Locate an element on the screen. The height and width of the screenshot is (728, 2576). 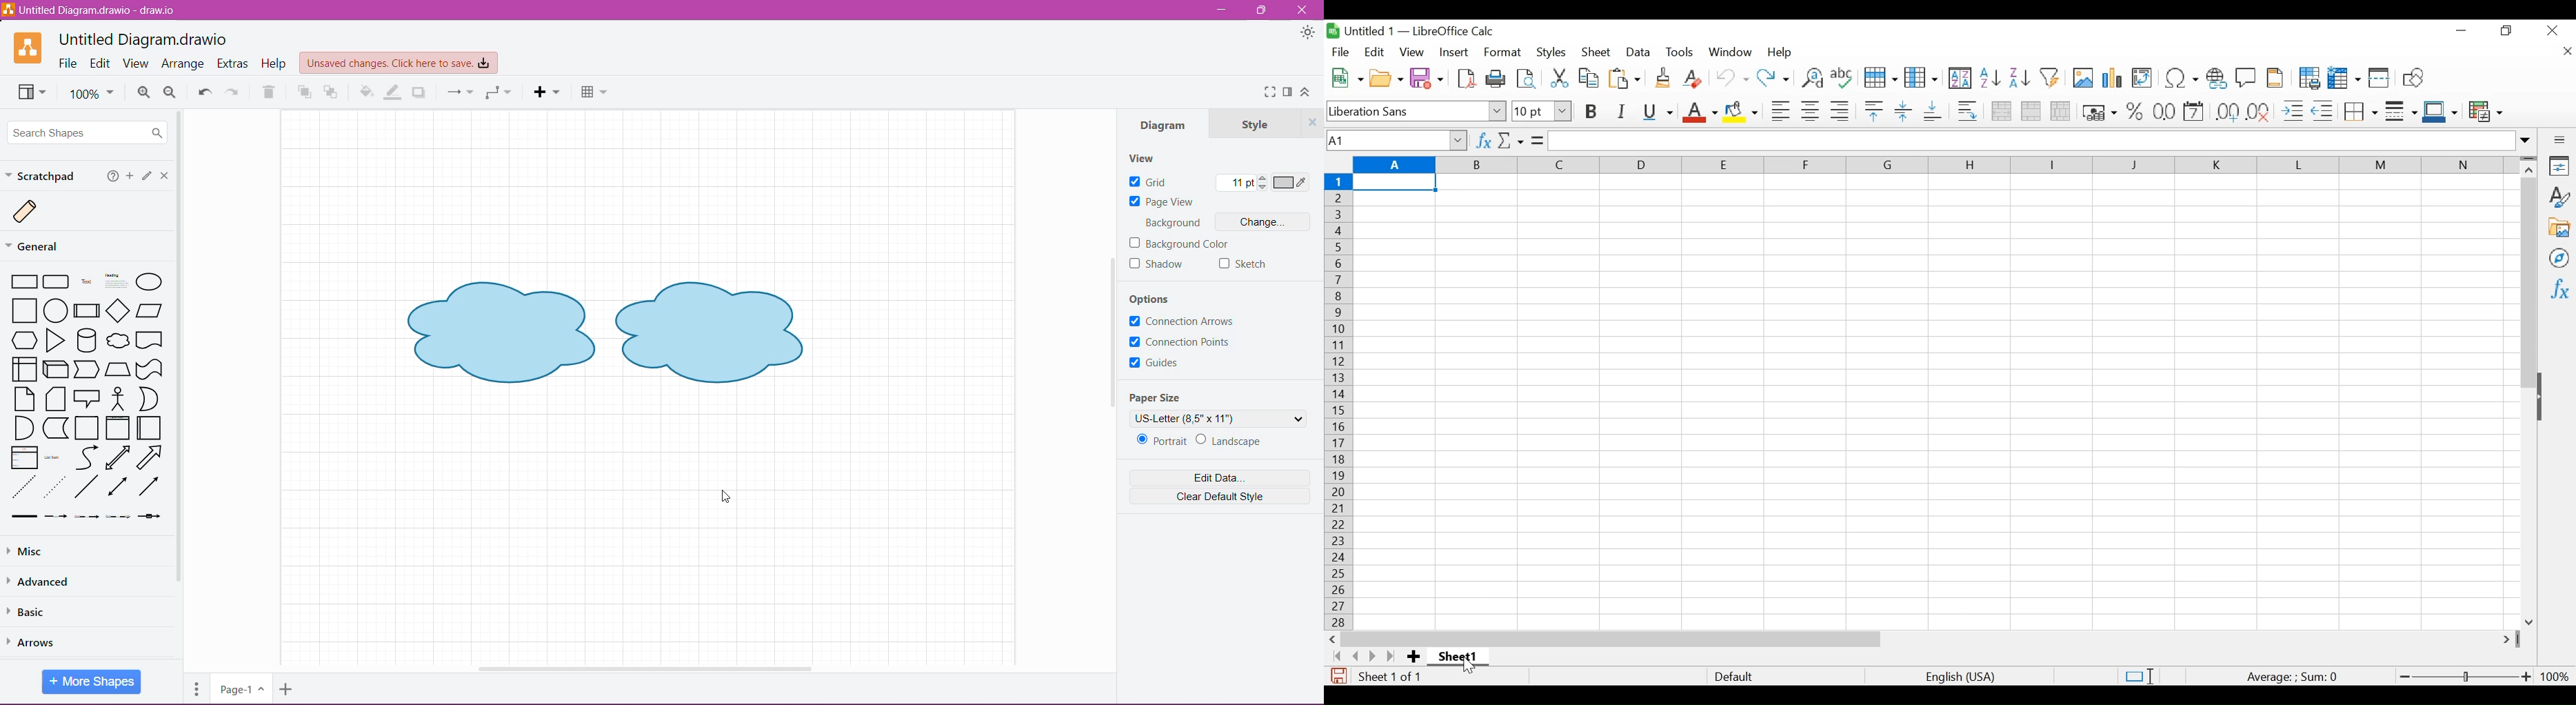
Scroll to the next page is located at coordinates (1375, 656).